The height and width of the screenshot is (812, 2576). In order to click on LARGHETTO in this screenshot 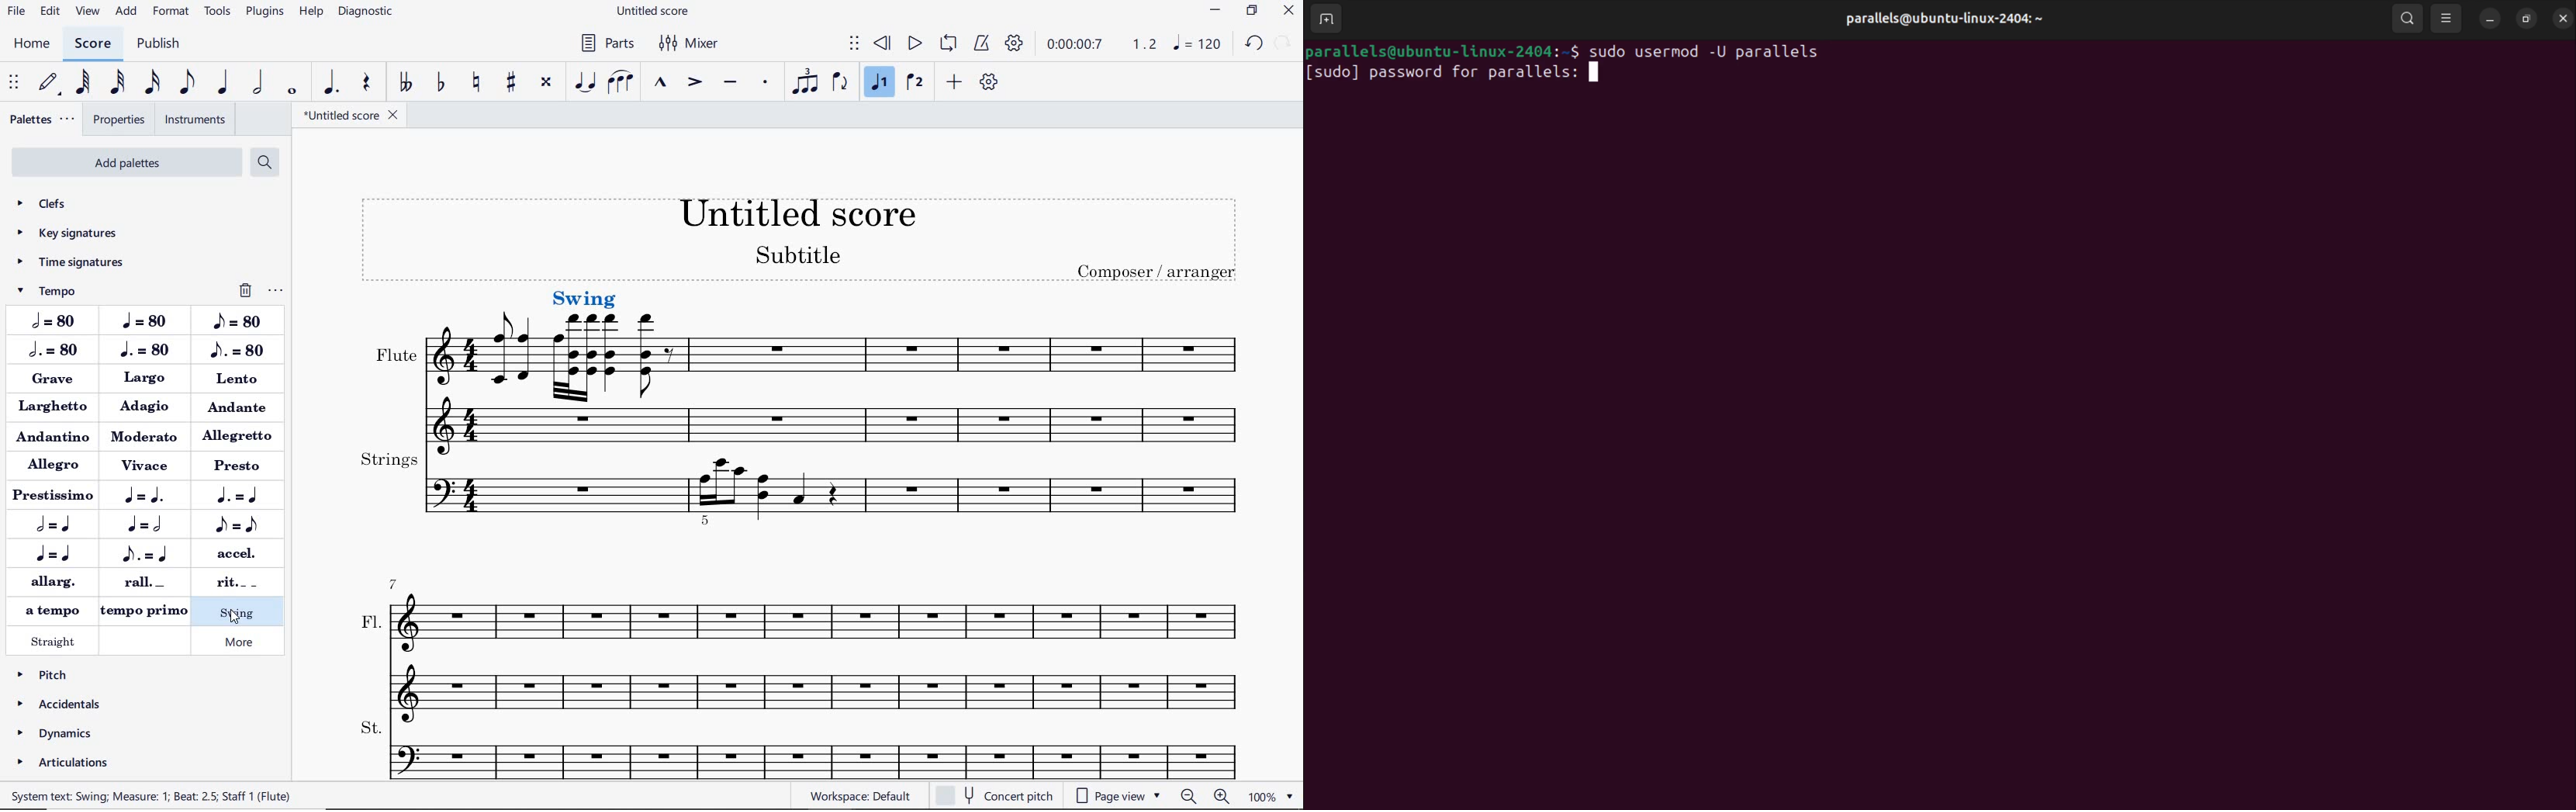, I will do `click(54, 408)`.